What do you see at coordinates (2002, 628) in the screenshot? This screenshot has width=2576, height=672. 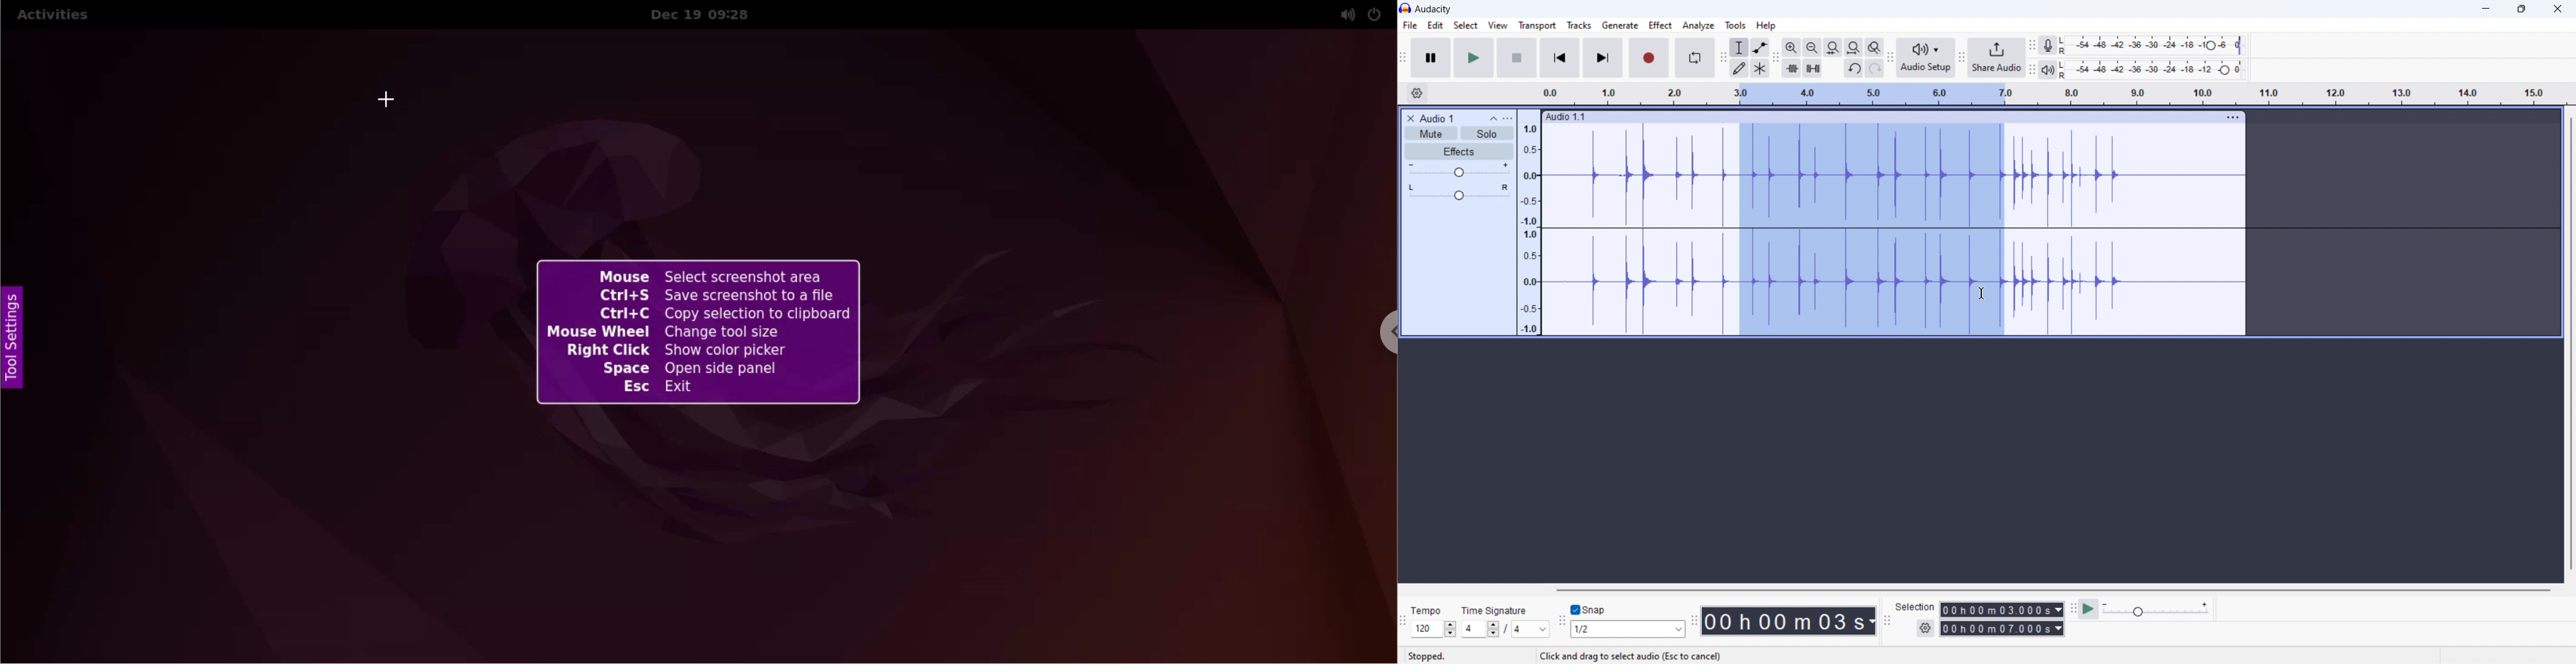 I see `00h00m07.000s(end time)` at bounding box center [2002, 628].